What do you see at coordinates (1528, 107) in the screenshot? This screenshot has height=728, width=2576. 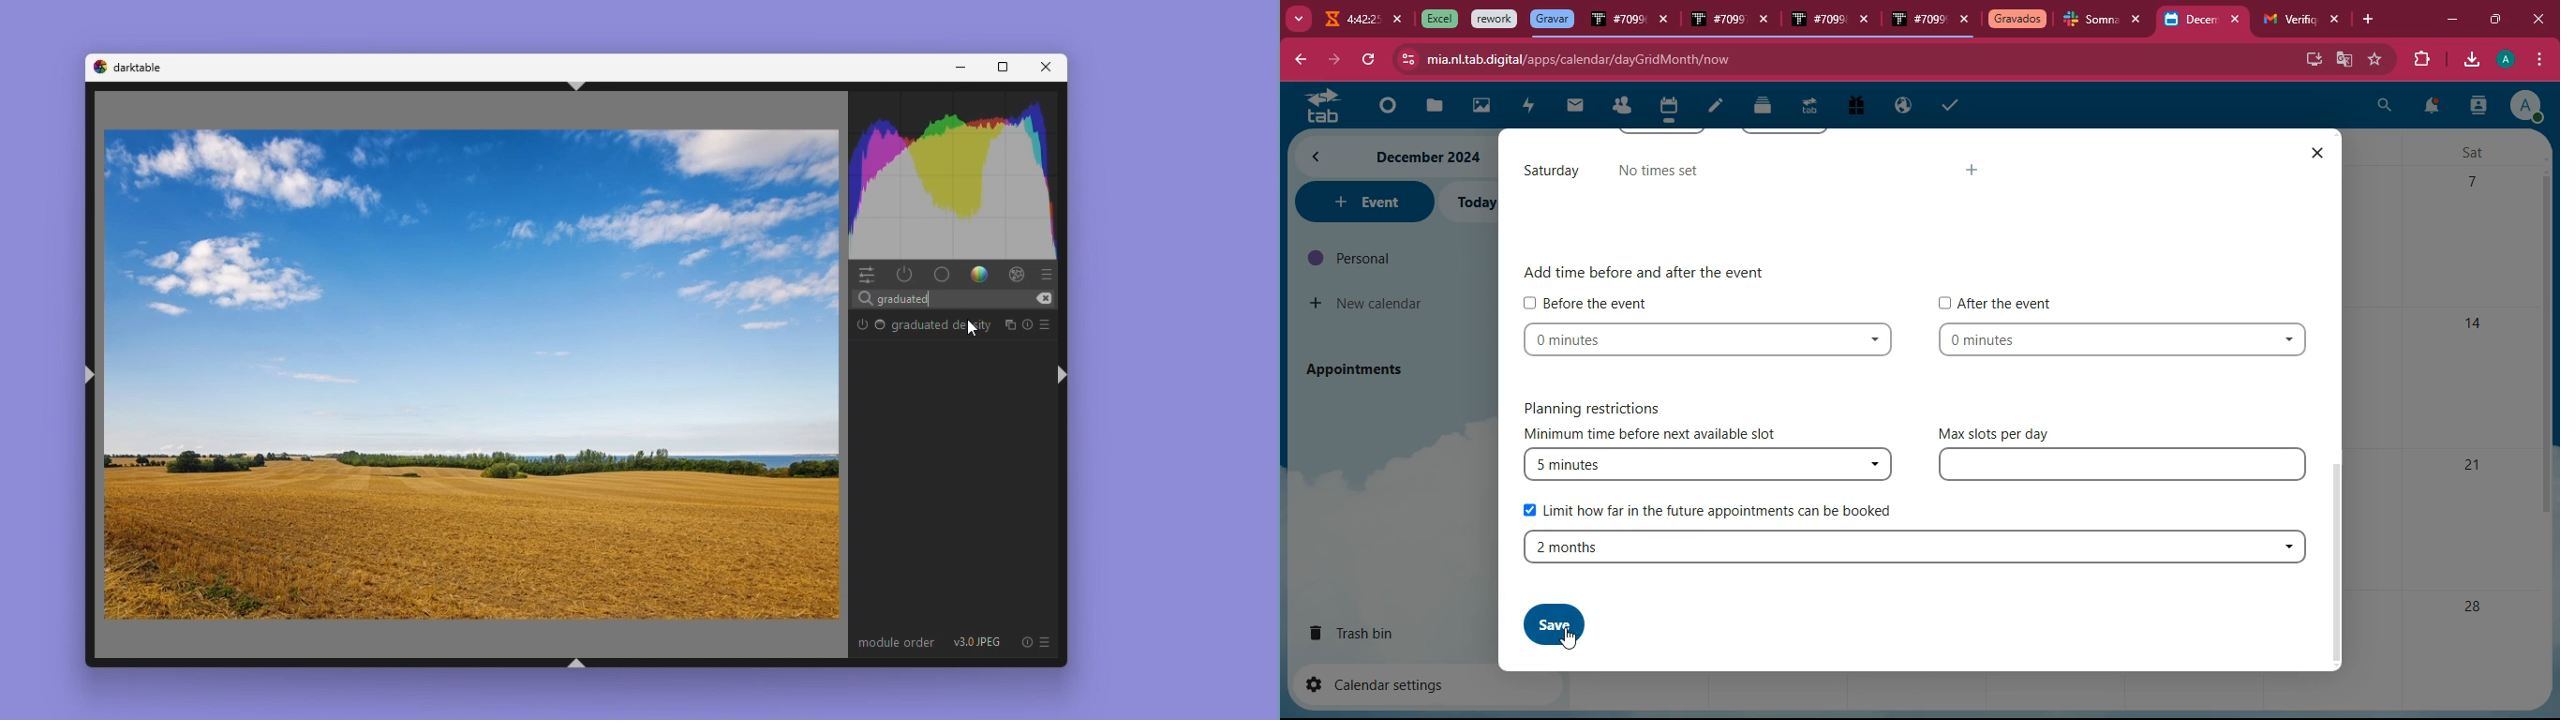 I see `charge` at bounding box center [1528, 107].